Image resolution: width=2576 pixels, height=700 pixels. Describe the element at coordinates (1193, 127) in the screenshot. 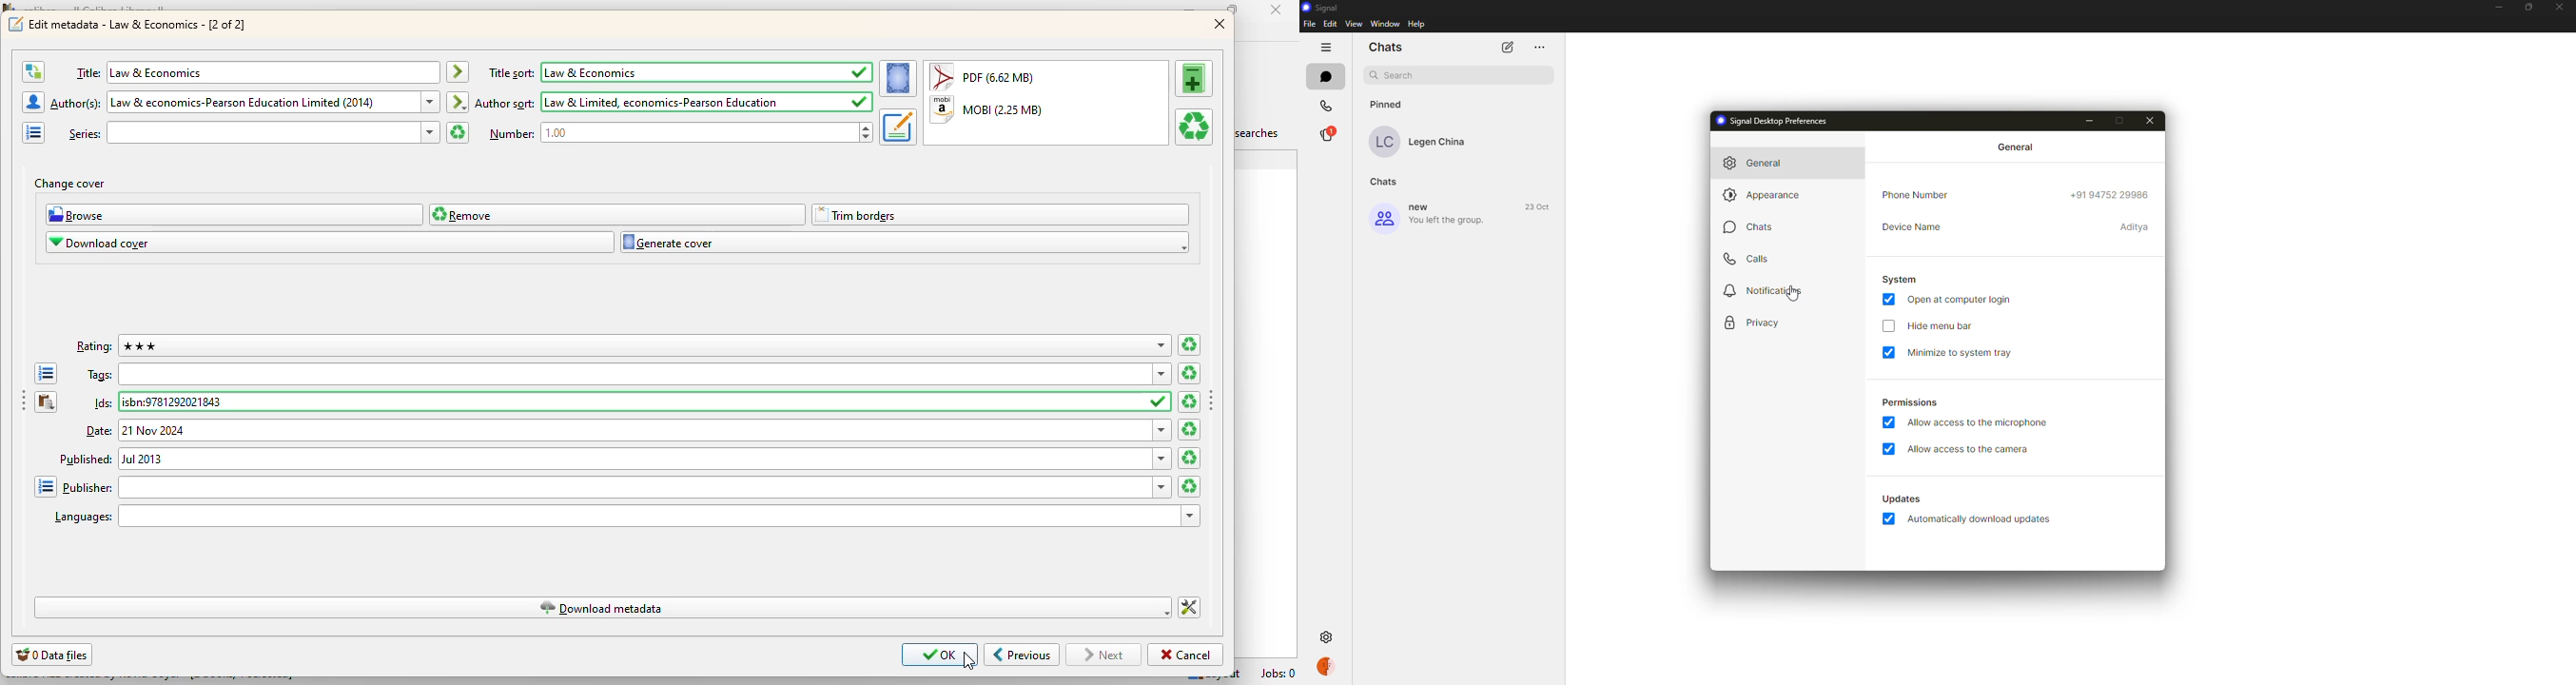

I see `remove the selected format from this book` at that location.